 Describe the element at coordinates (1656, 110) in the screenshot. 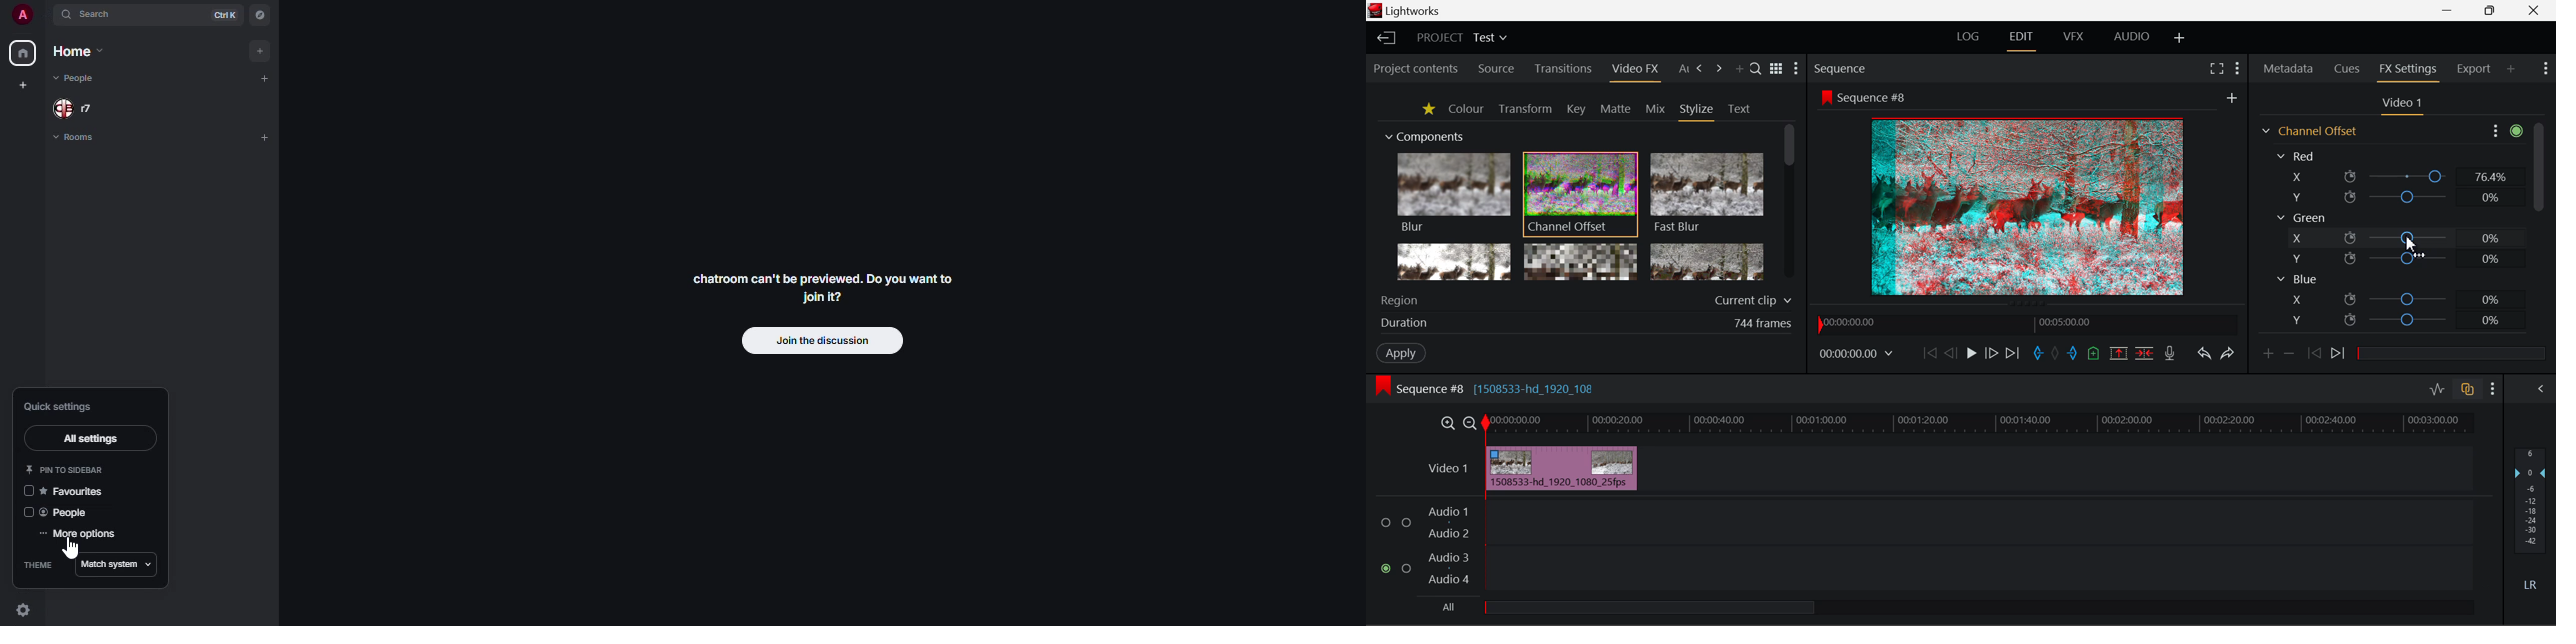

I see `Mix` at that location.